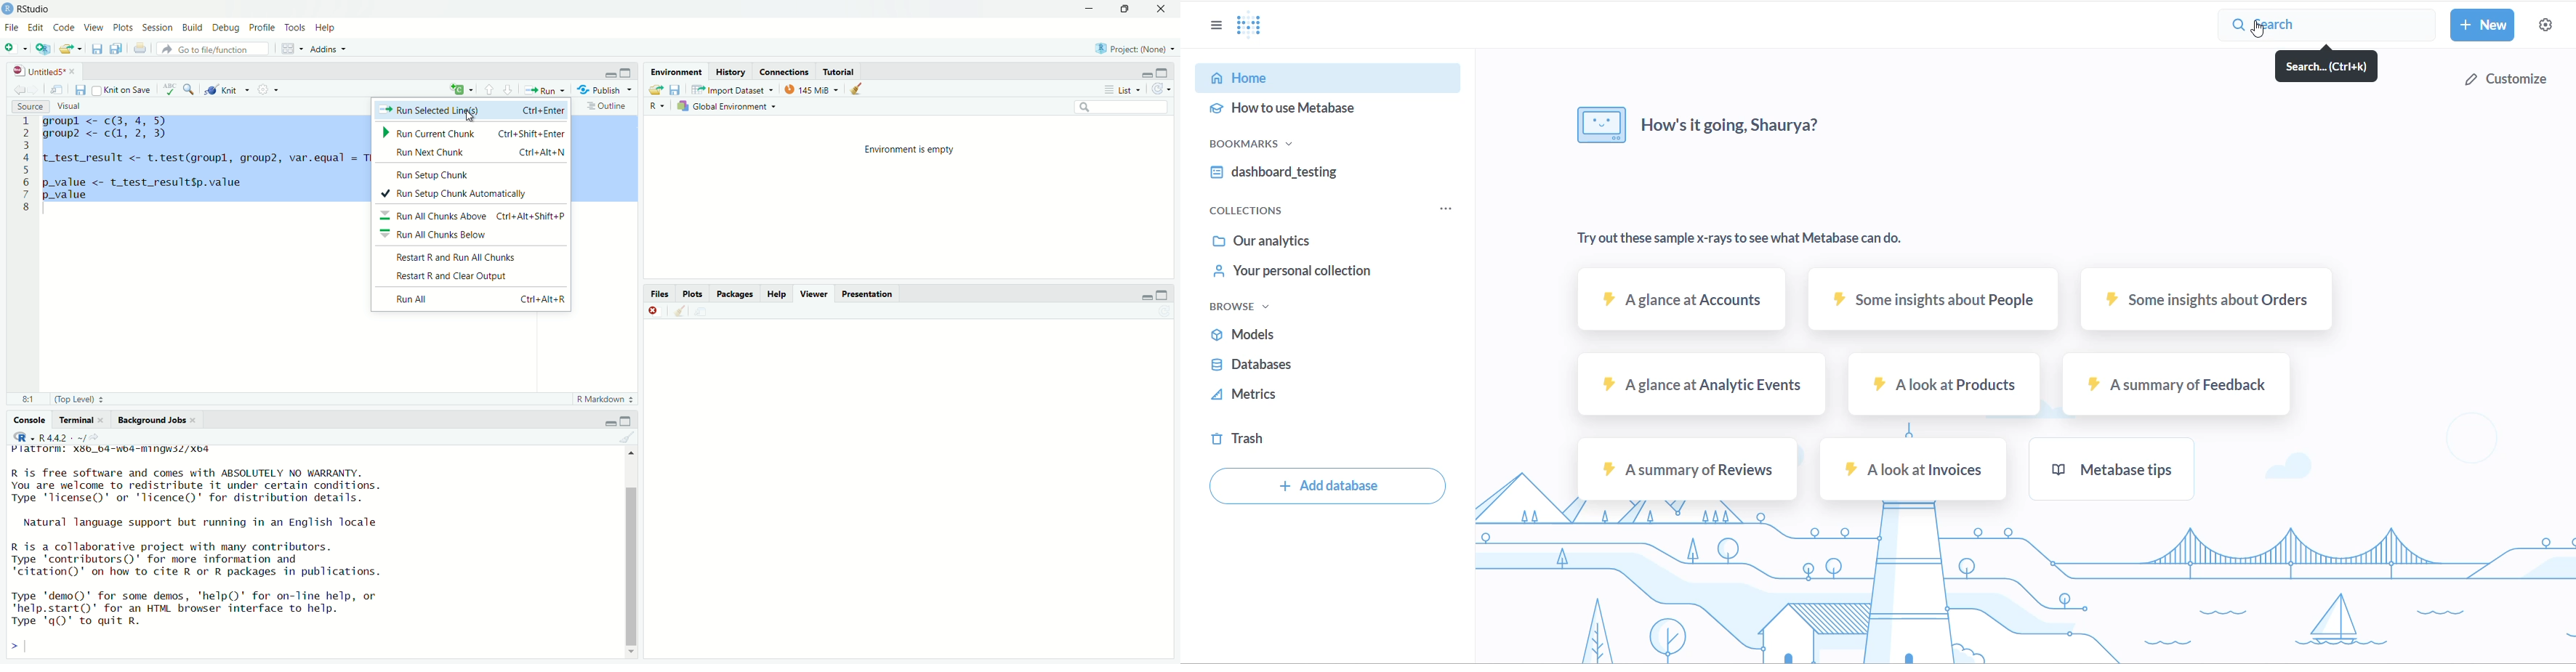 The height and width of the screenshot is (672, 2576). What do you see at coordinates (14, 645) in the screenshot?
I see `prompt cursor` at bounding box center [14, 645].